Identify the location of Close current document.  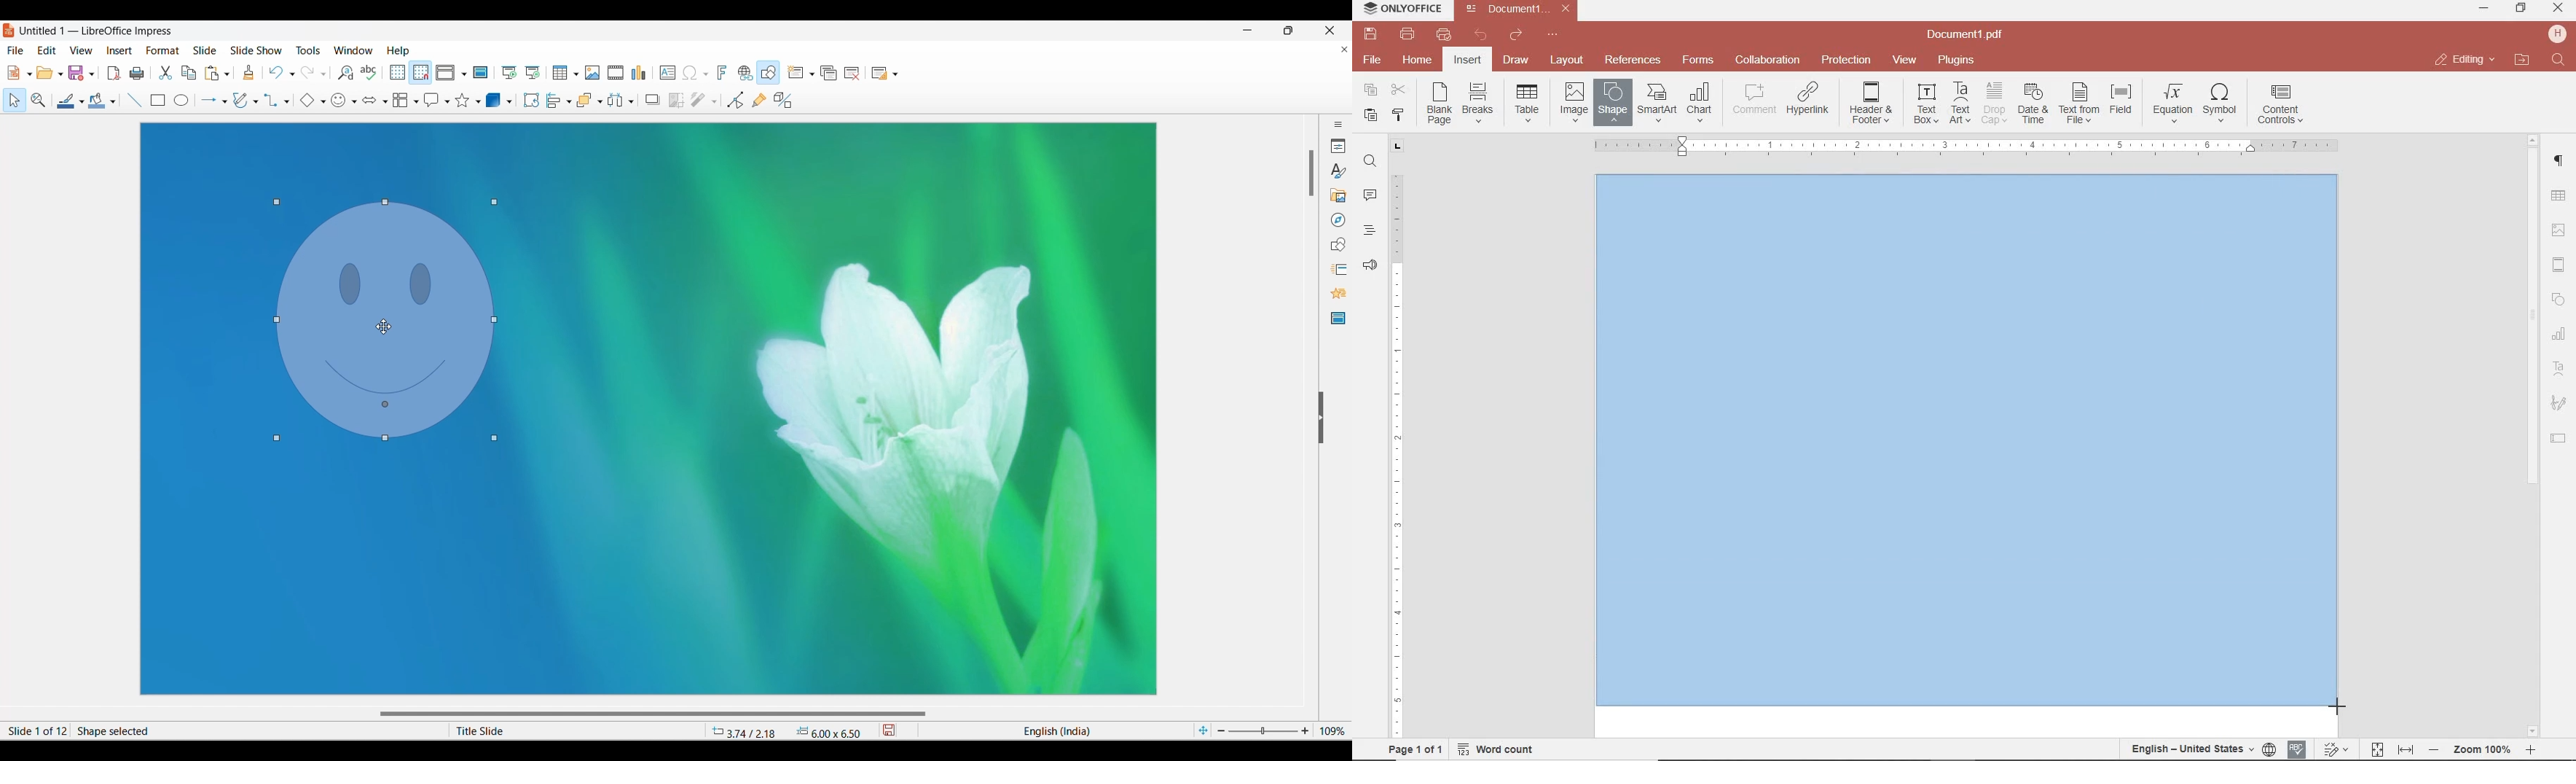
(1344, 49).